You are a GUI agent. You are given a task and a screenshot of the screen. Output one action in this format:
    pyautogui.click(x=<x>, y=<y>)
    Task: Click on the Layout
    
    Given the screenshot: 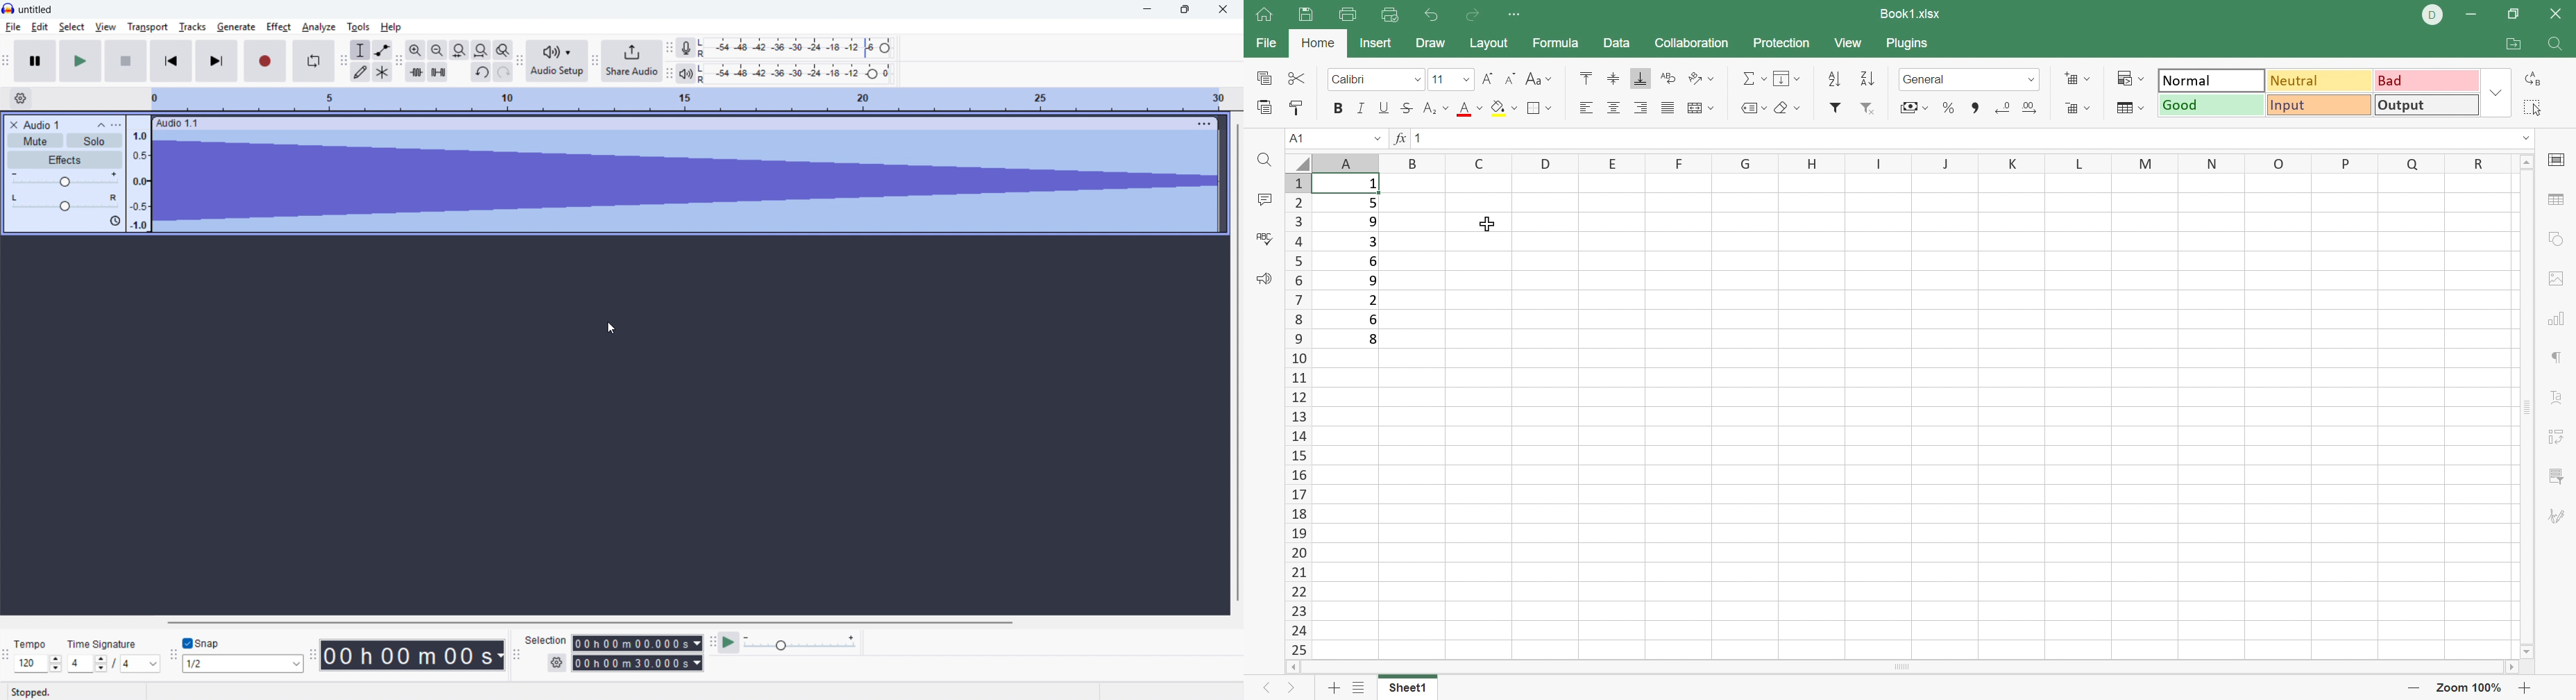 What is the action you would take?
    pyautogui.click(x=1491, y=44)
    